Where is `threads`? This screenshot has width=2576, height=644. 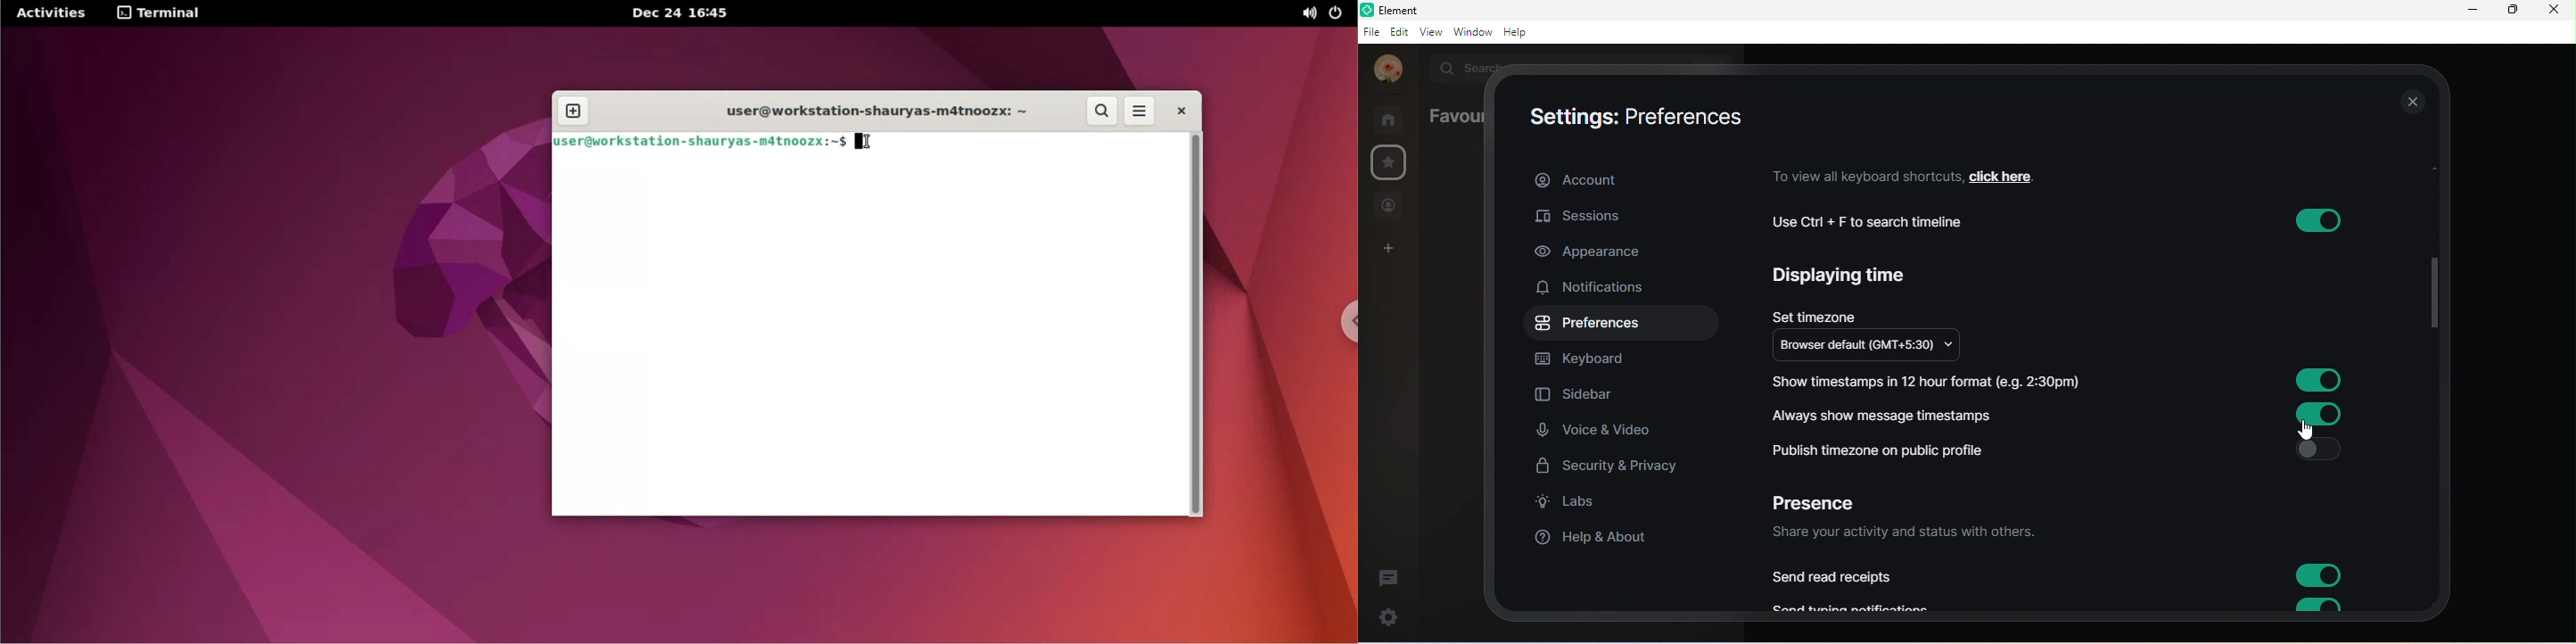 threads is located at coordinates (1395, 573).